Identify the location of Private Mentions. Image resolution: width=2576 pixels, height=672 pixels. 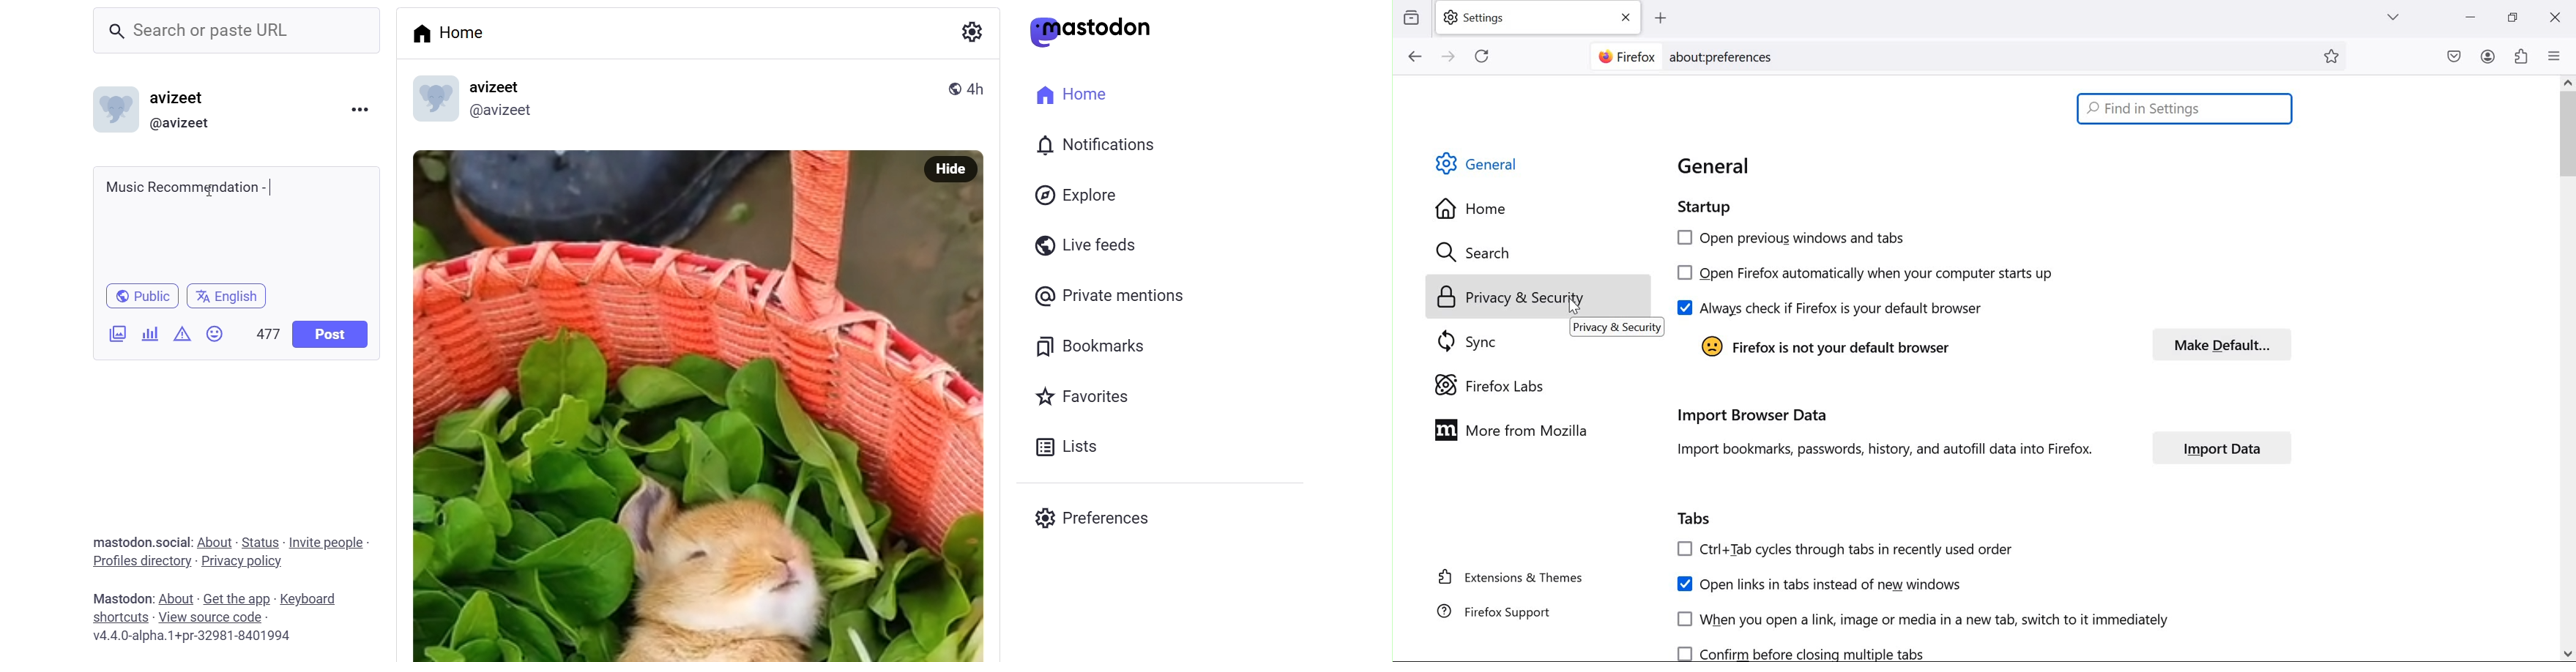
(1111, 294).